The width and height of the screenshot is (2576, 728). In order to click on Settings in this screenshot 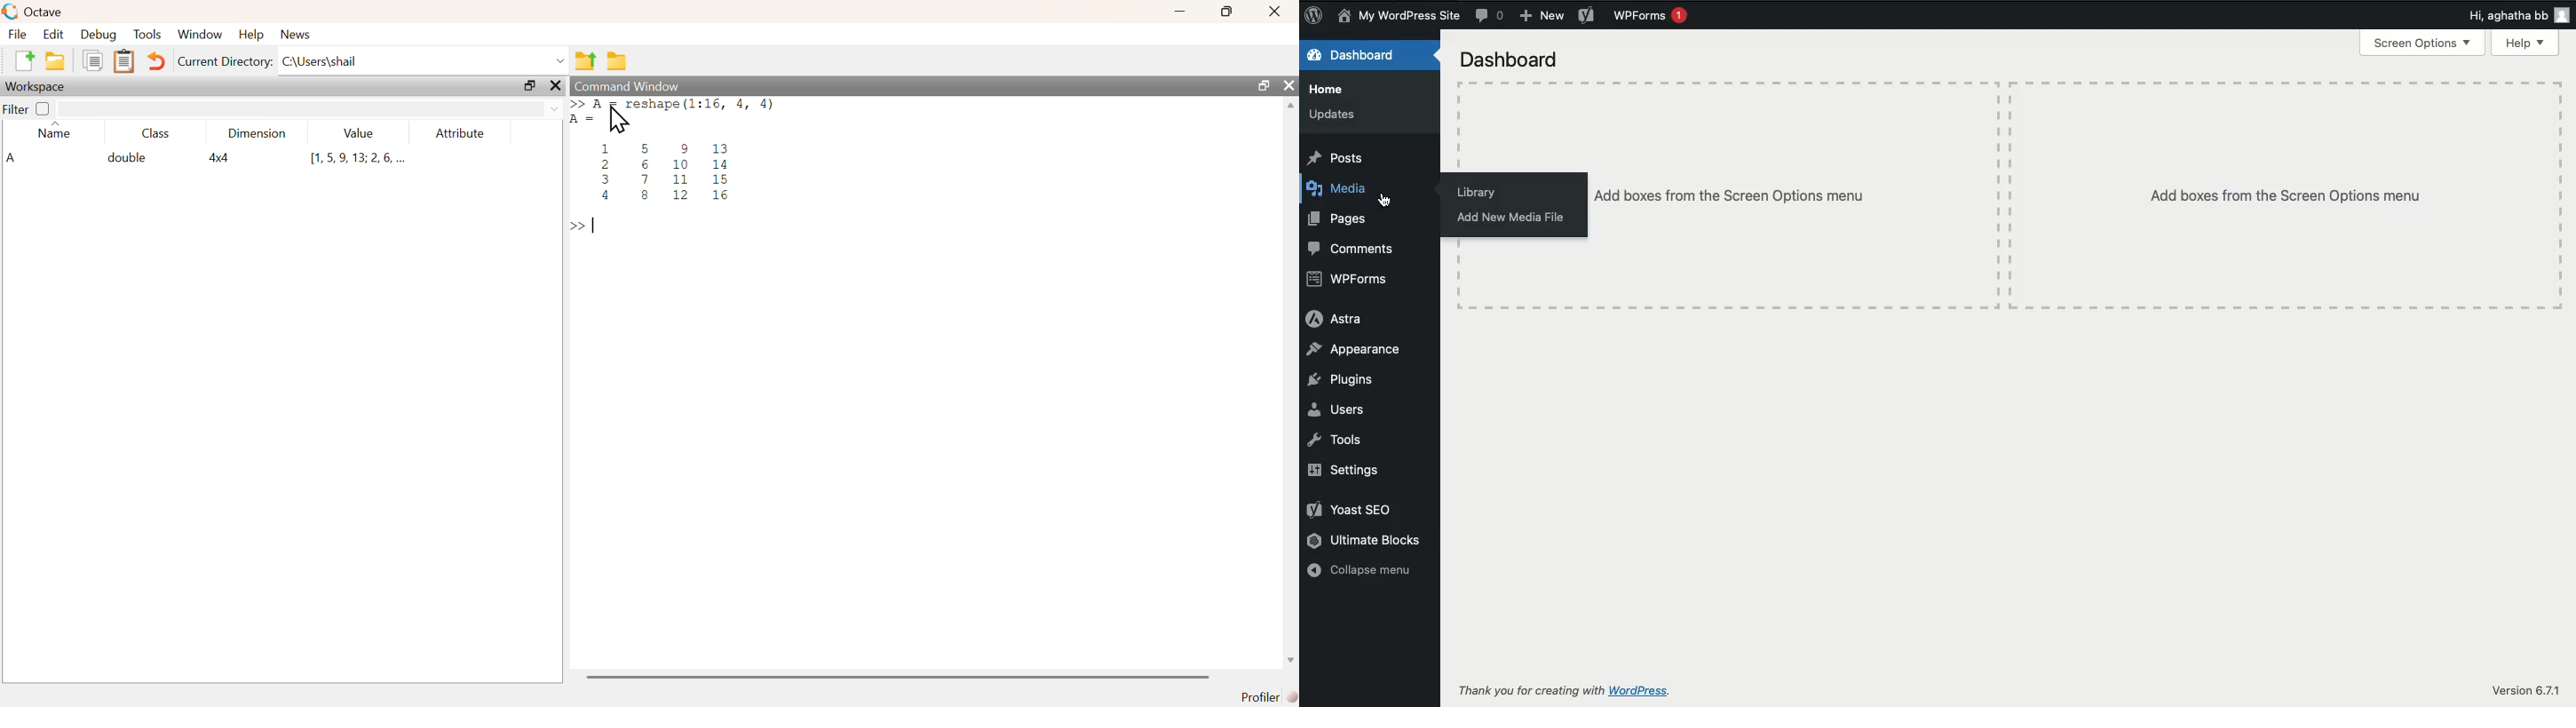, I will do `click(1342, 470)`.